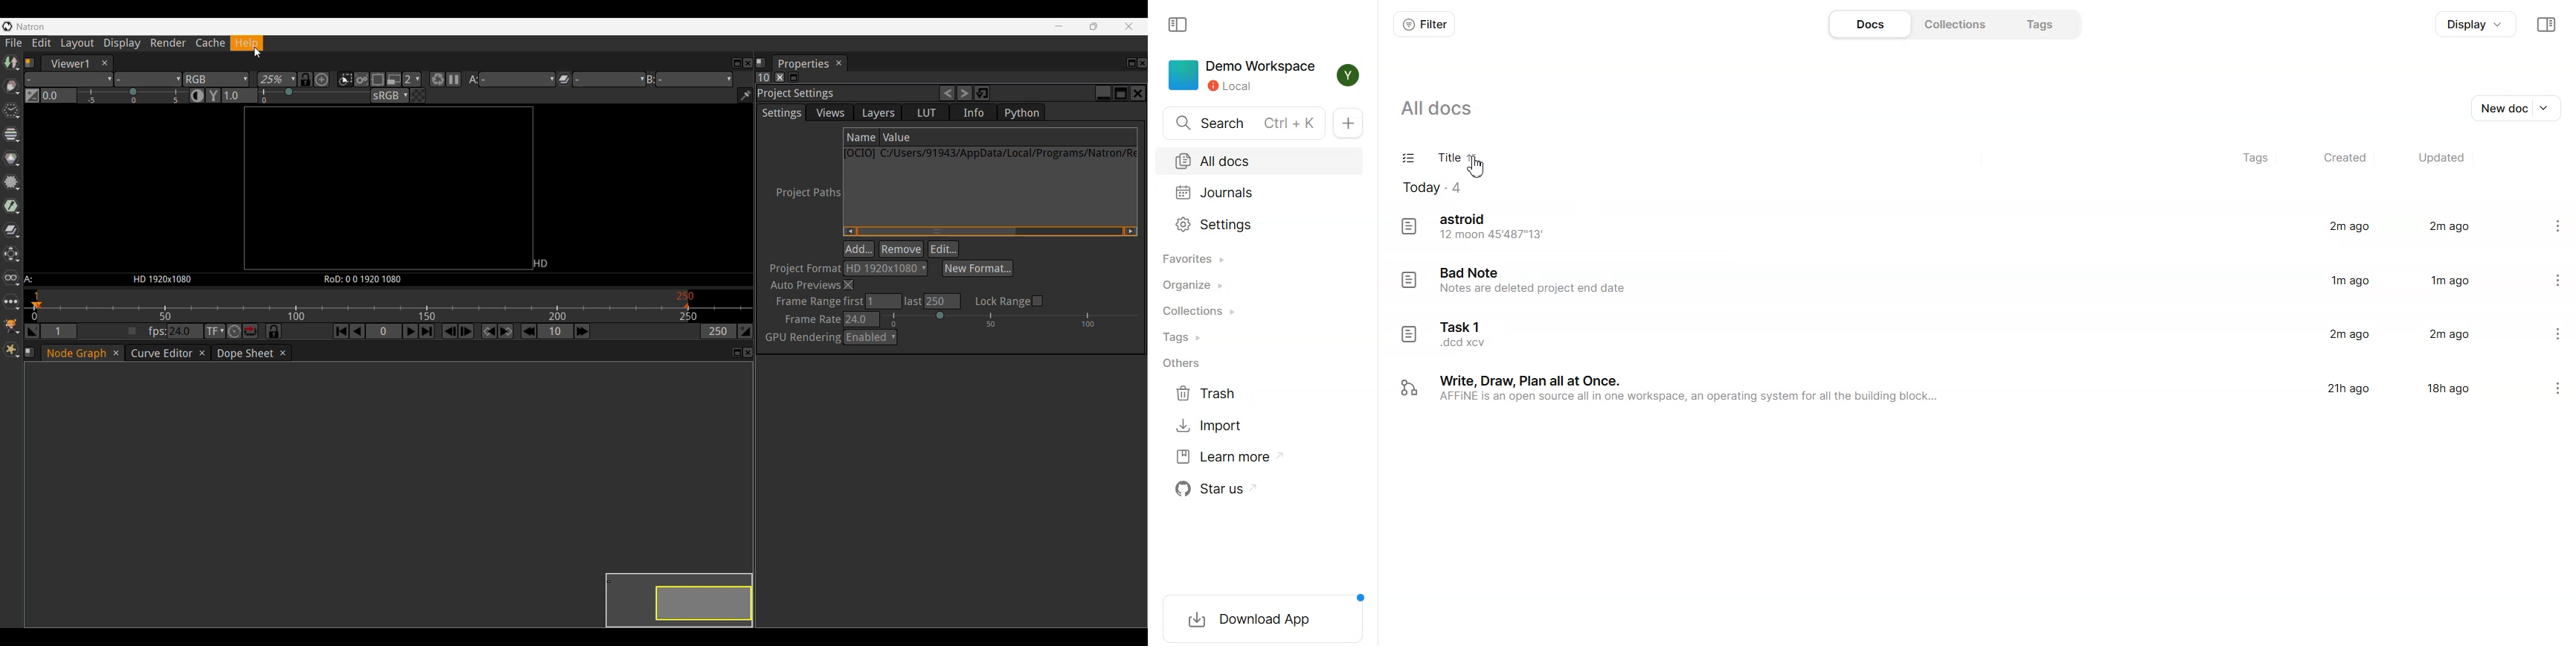 Image resolution: width=2576 pixels, height=672 pixels. Describe the element at coordinates (1436, 106) in the screenshot. I see `All docs` at that location.